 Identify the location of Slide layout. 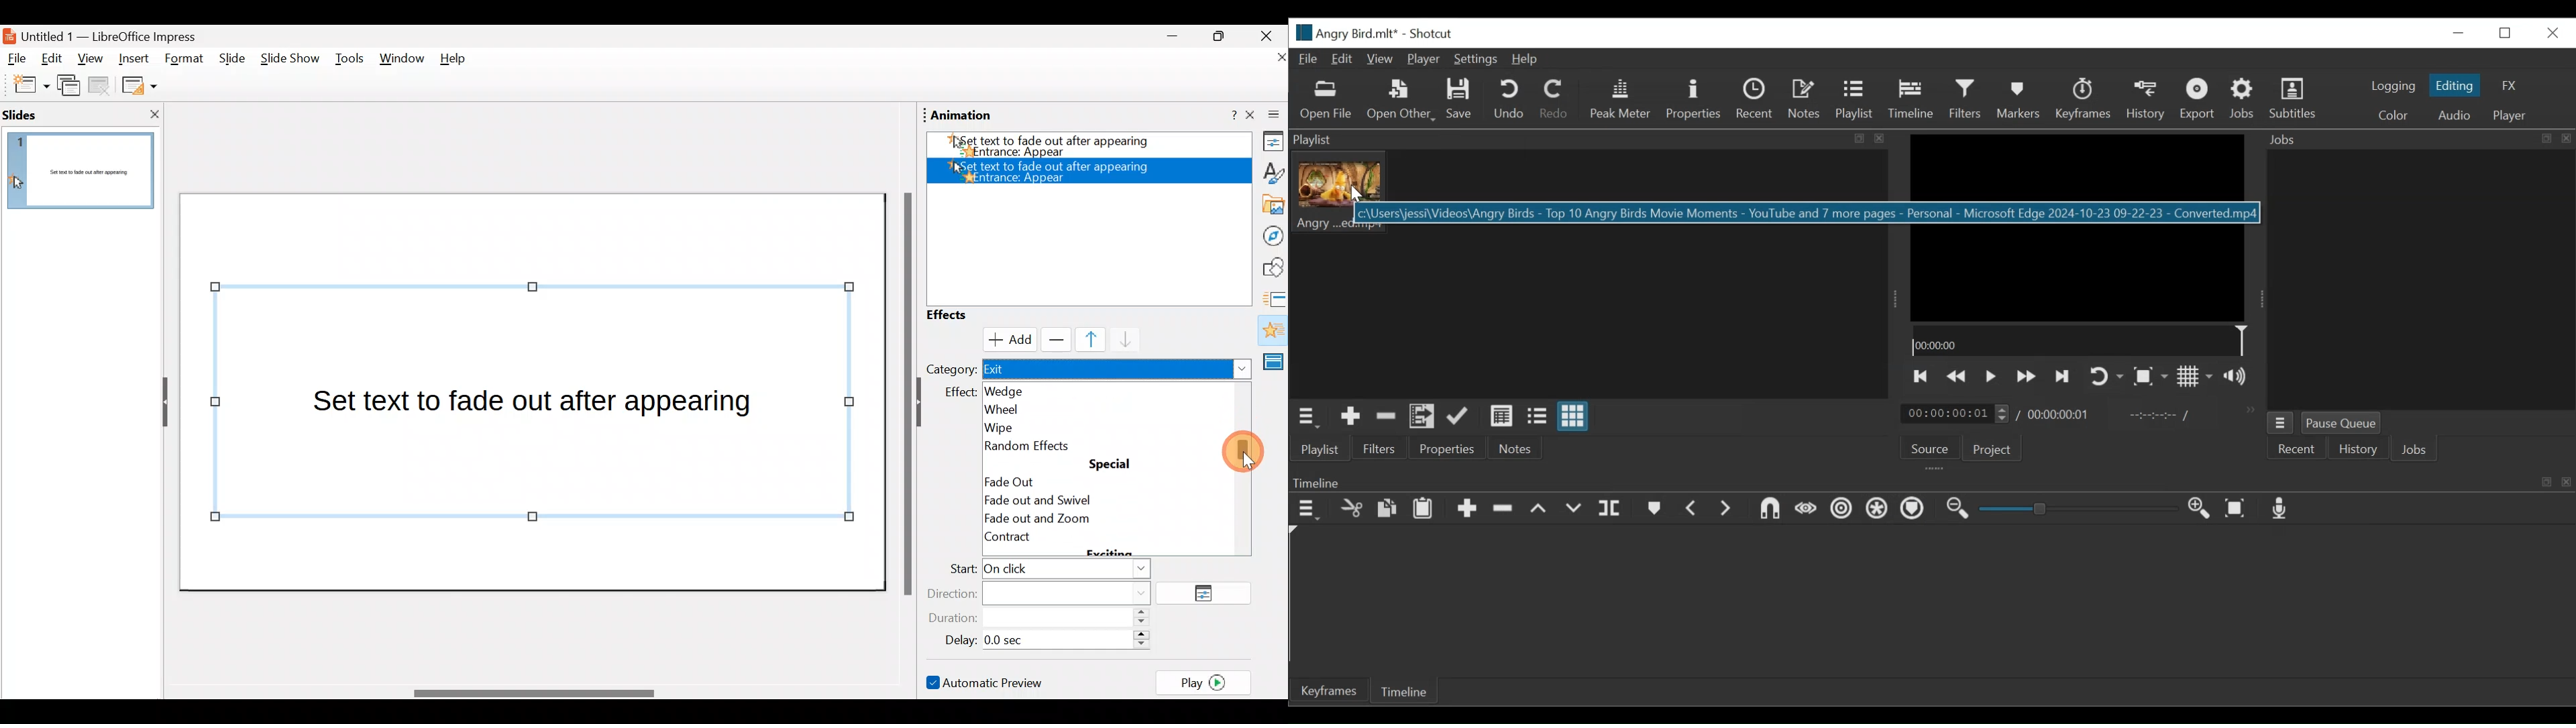
(138, 84).